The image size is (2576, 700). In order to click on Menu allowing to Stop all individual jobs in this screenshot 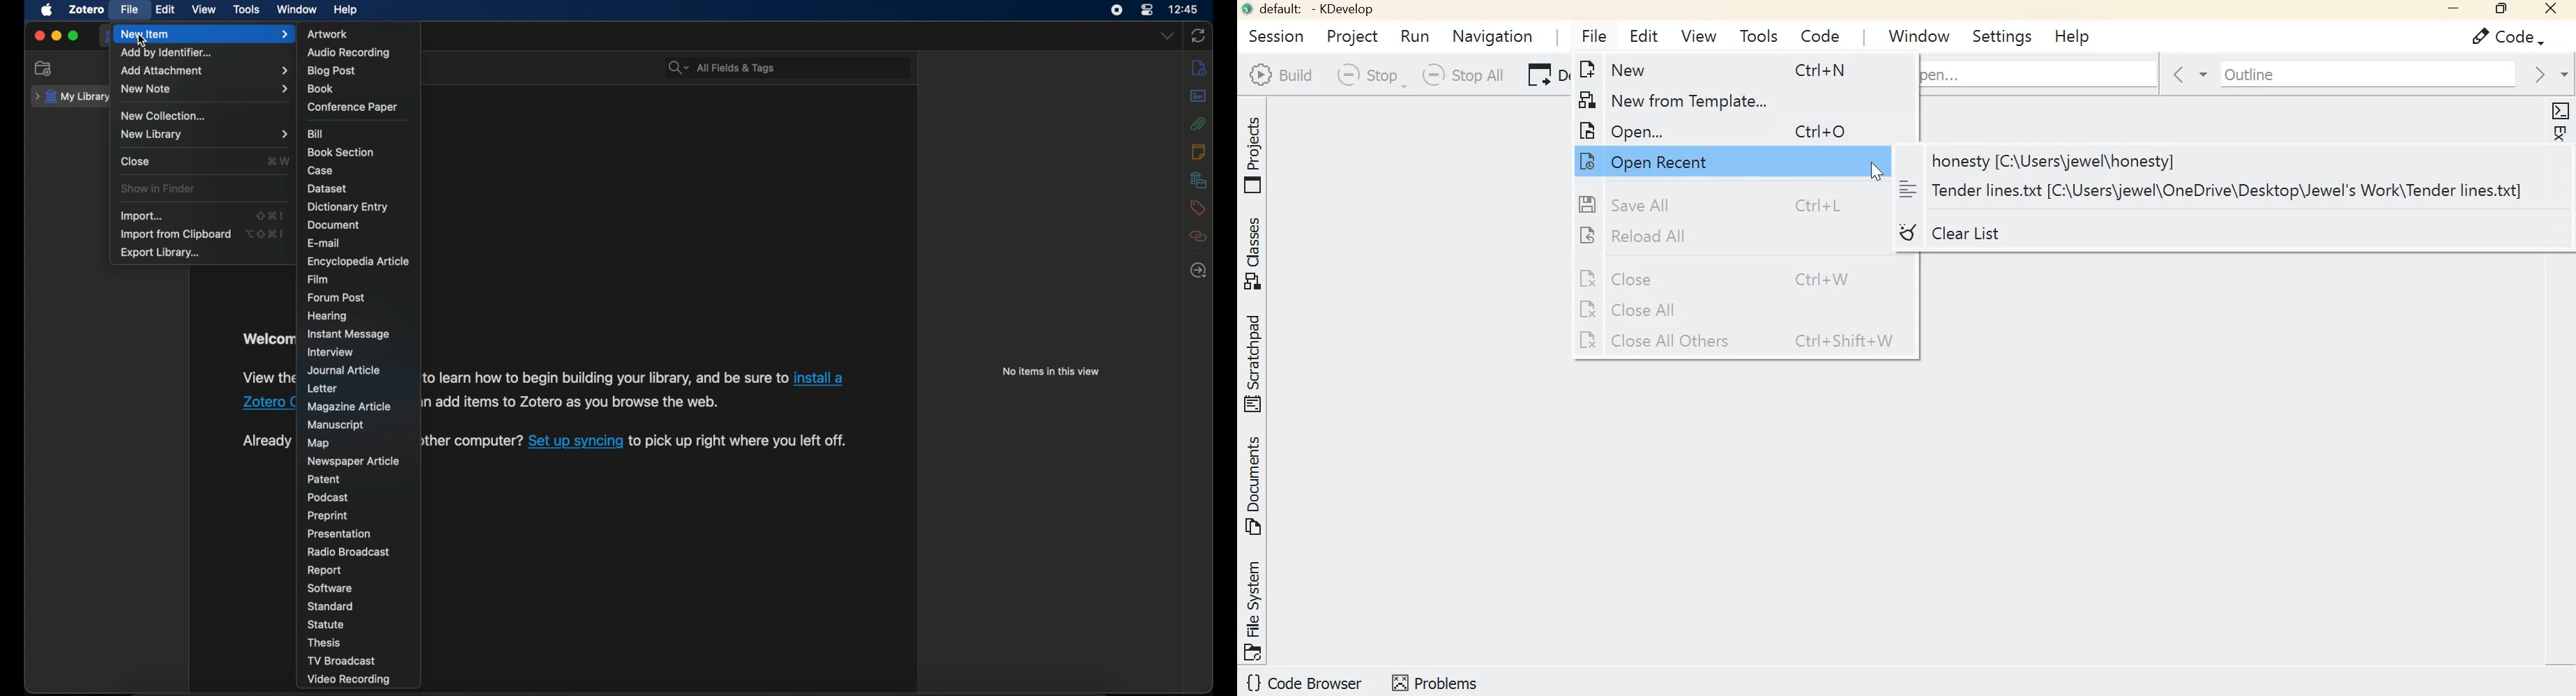, I will do `click(1368, 75)`.